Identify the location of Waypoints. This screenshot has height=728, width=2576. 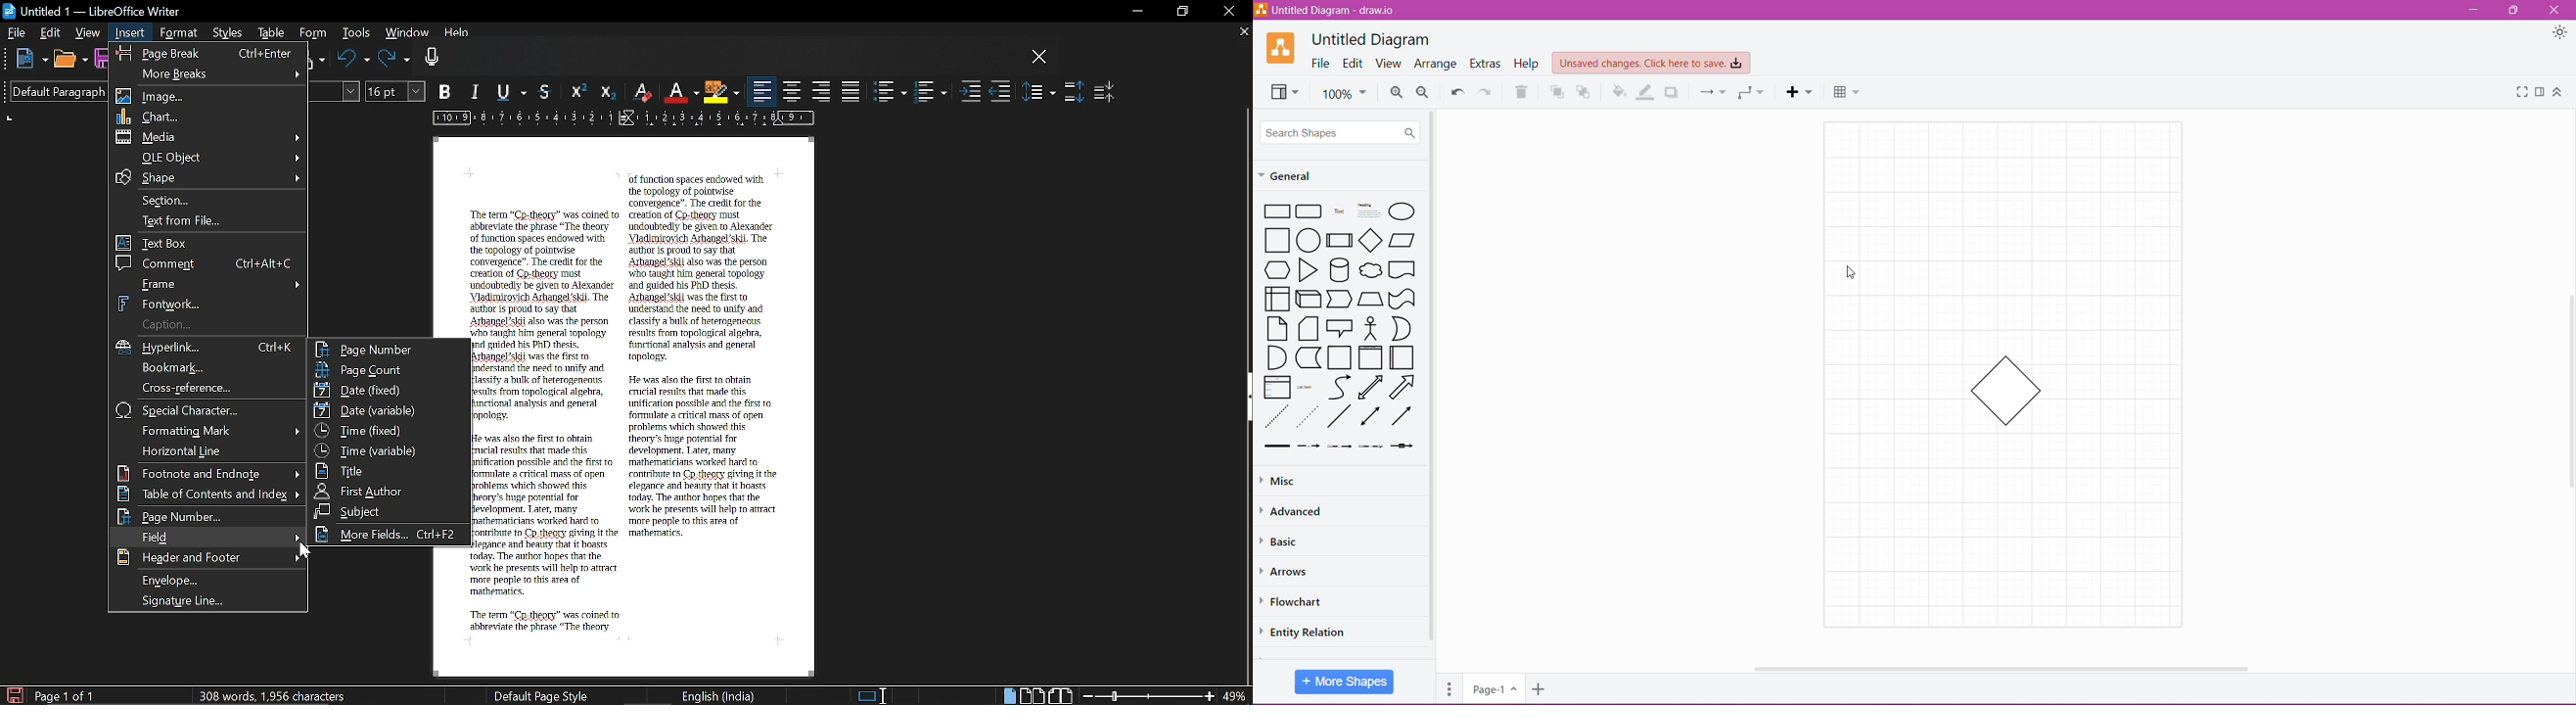
(1752, 92).